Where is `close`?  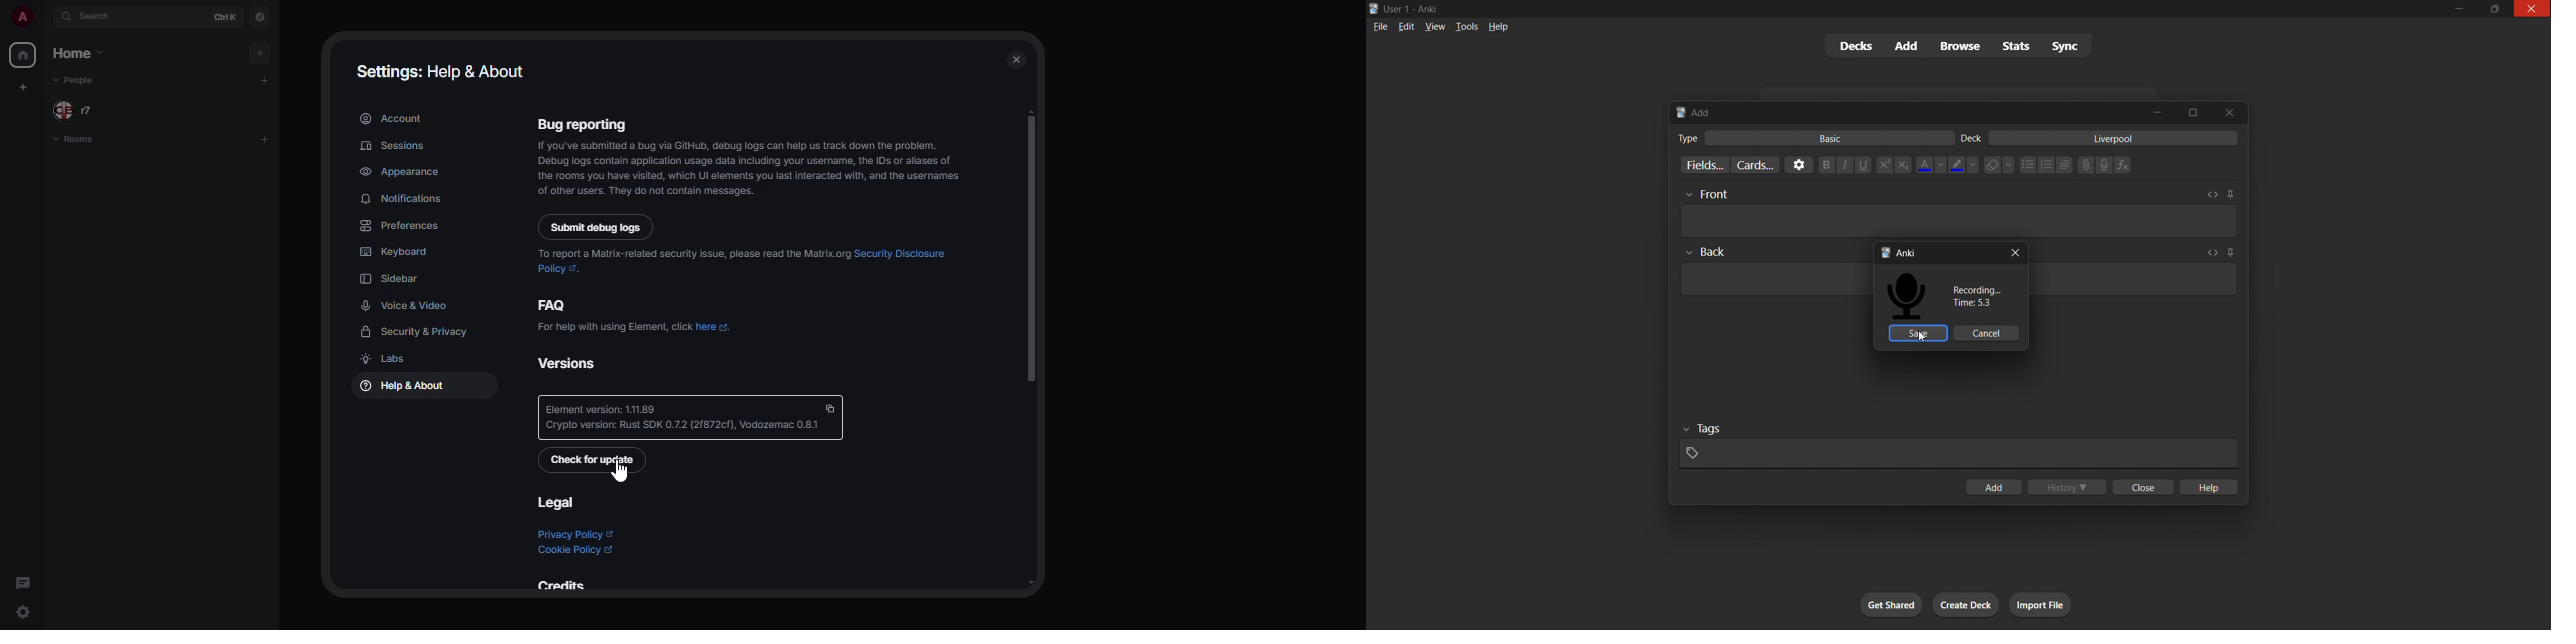
close is located at coordinates (2225, 113).